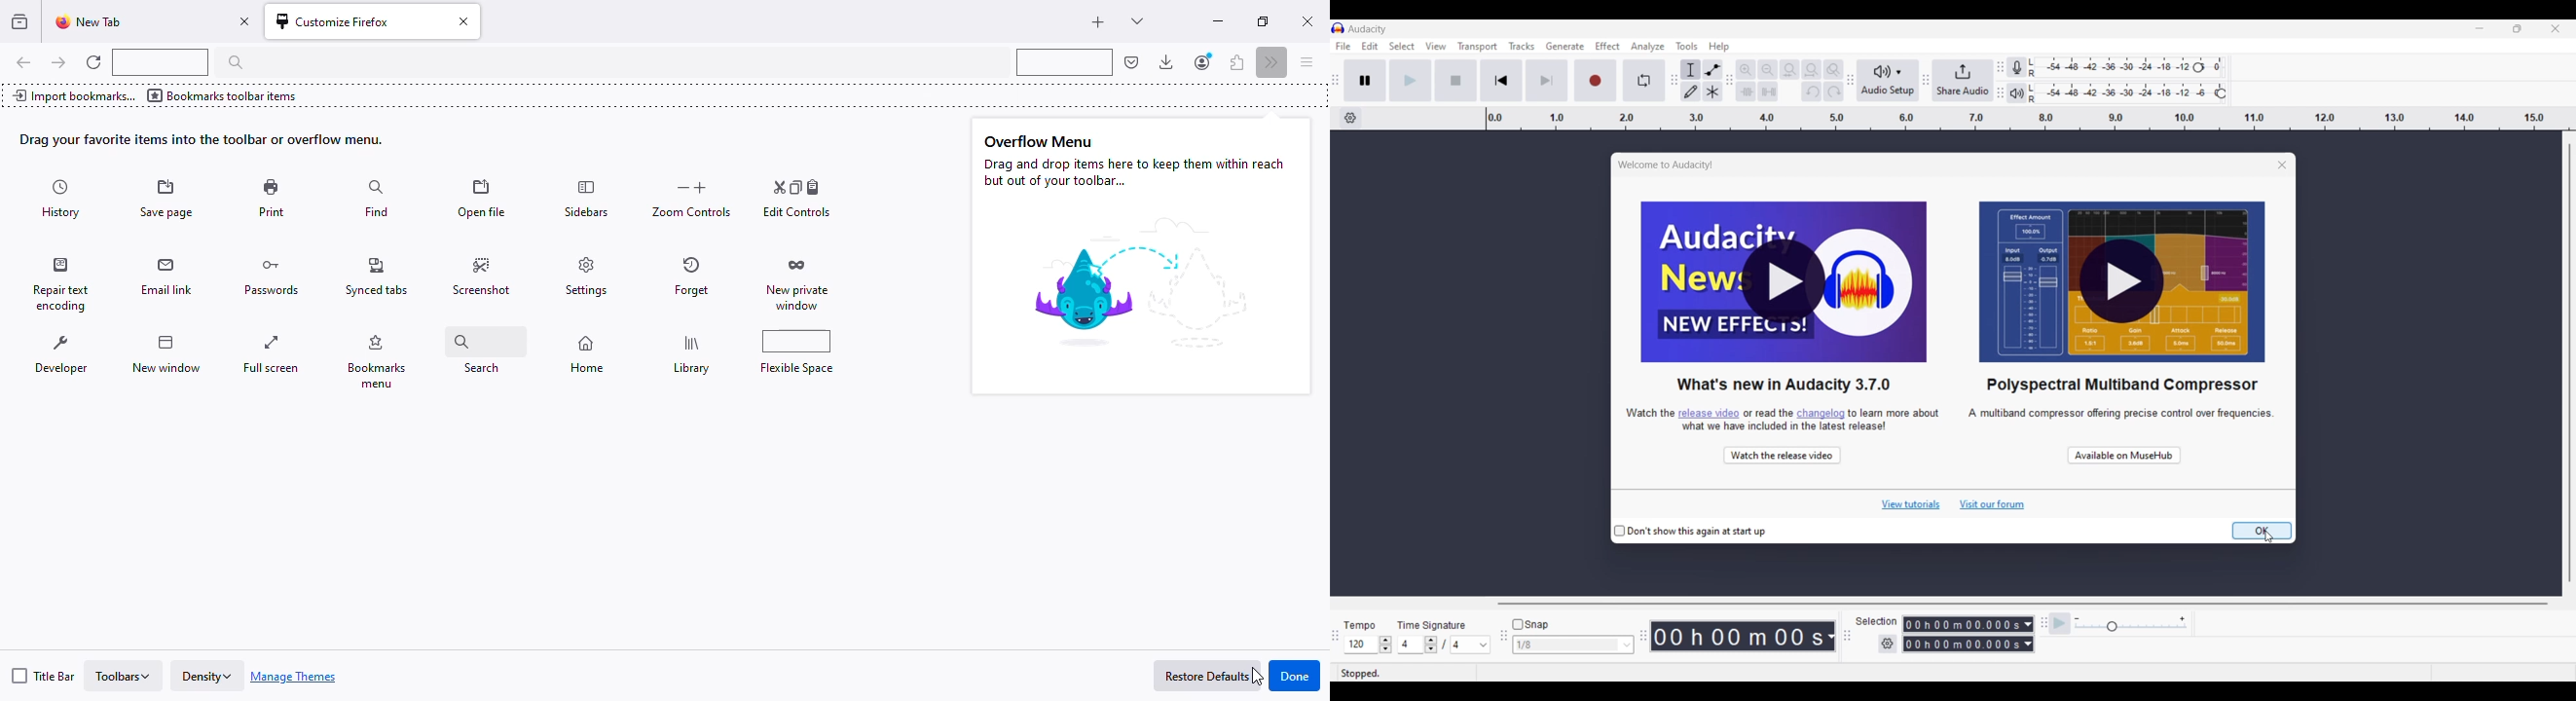 The image size is (2576, 728). I want to click on bookmarks menu, so click(377, 361).